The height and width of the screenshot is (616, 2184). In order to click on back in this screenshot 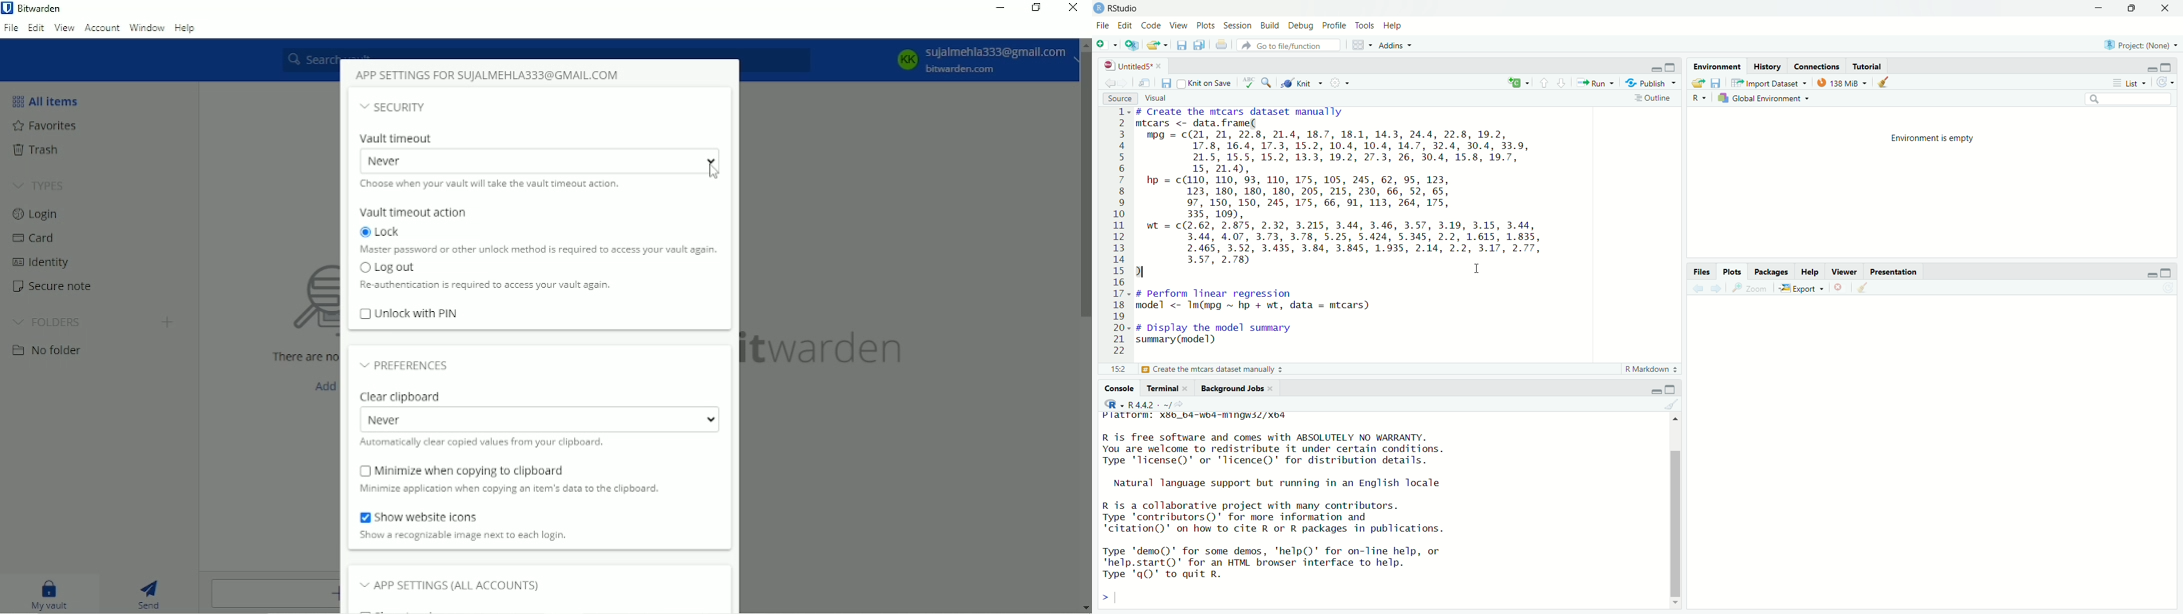, I will do `click(1701, 288)`.